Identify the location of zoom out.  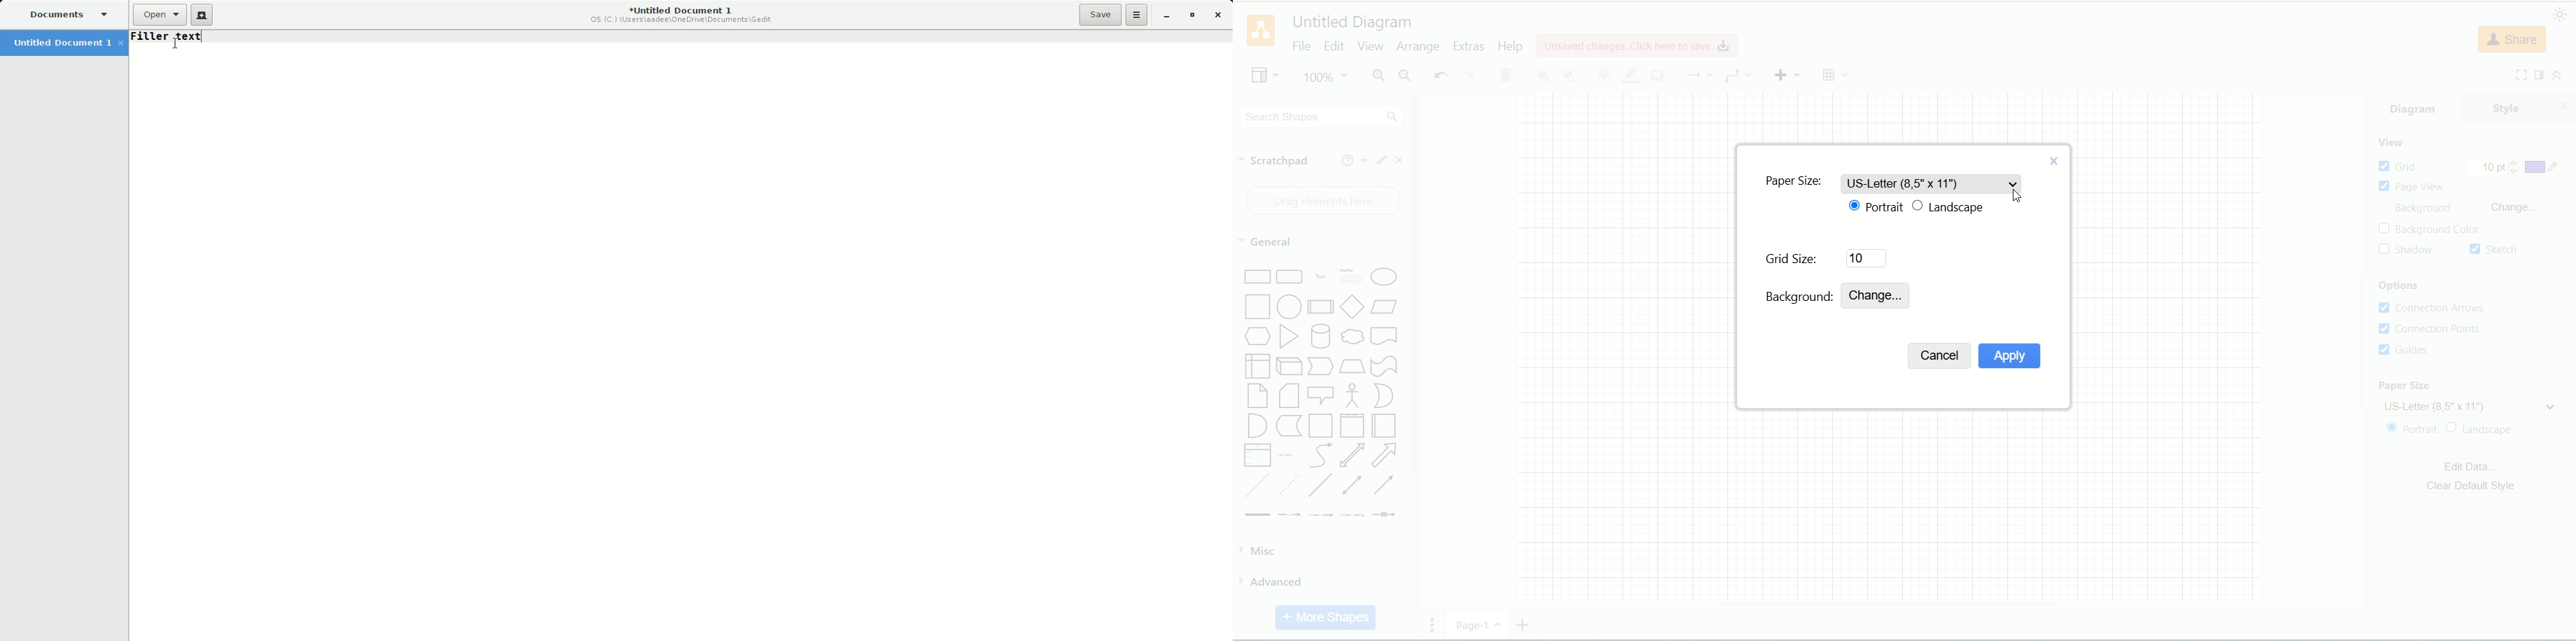
(1406, 75).